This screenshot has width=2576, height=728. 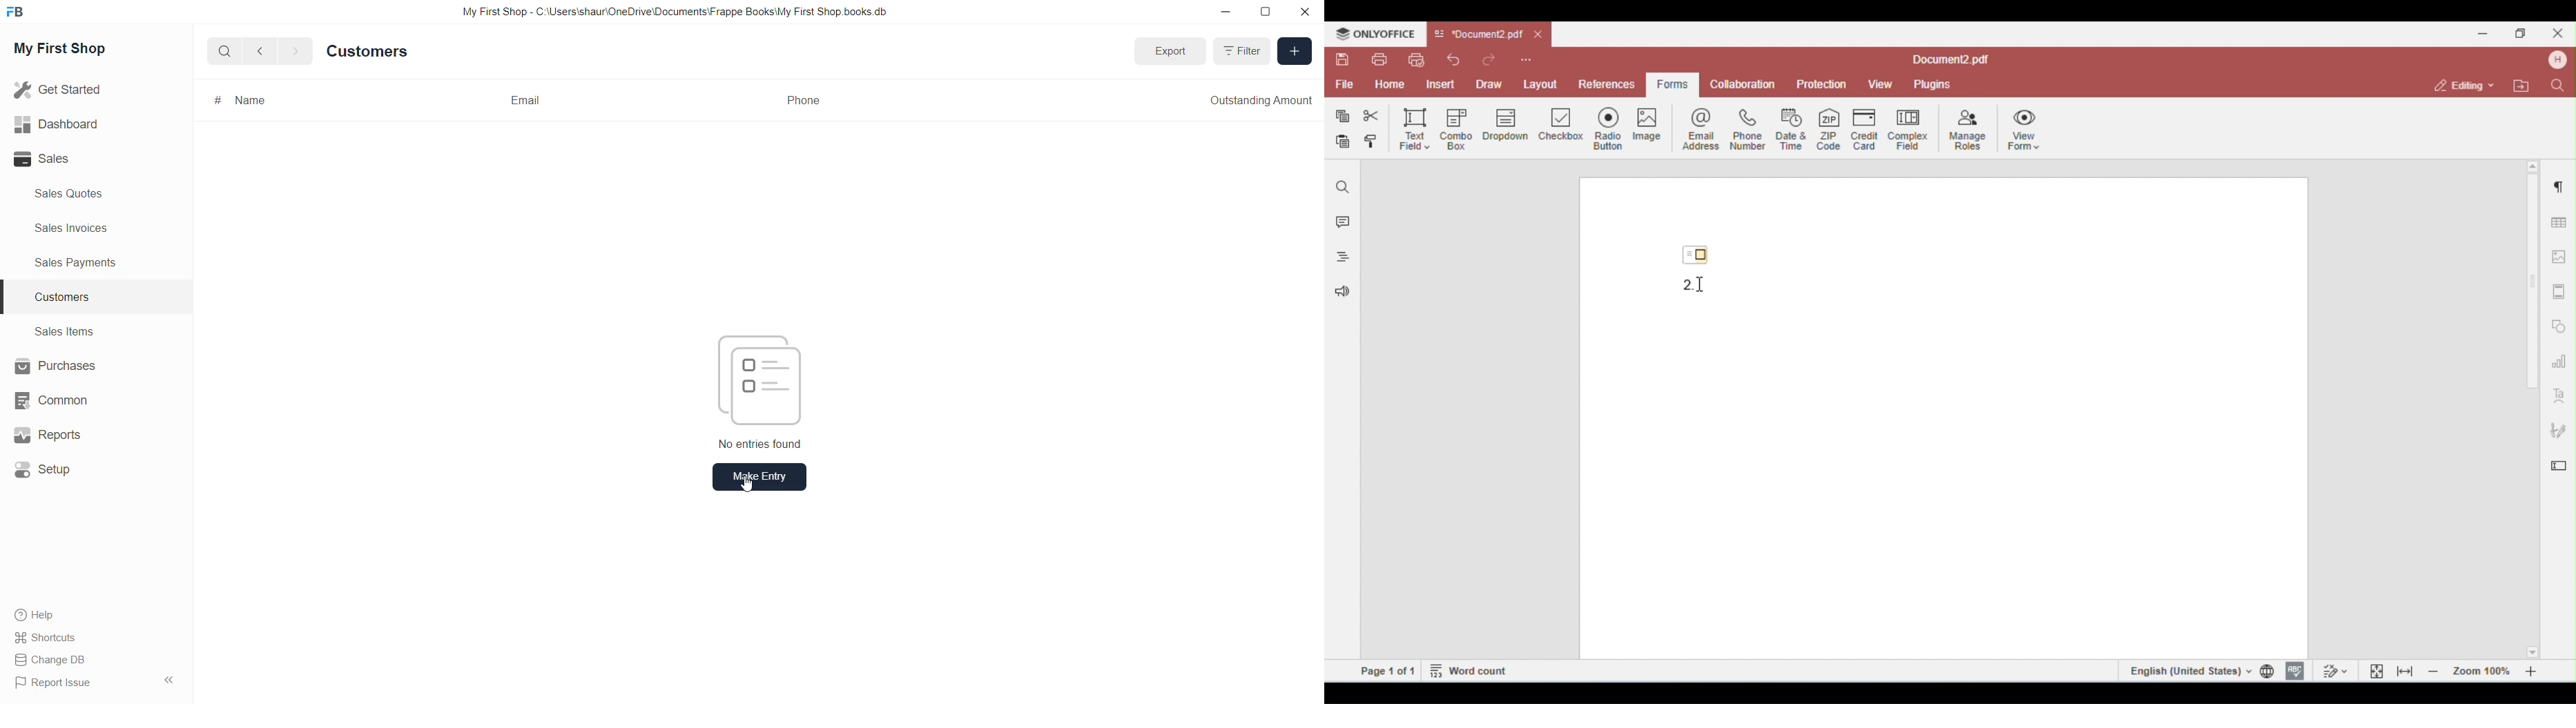 What do you see at coordinates (72, 298) in the screenshot?
I see `customers` at bounding box center [72, 298].